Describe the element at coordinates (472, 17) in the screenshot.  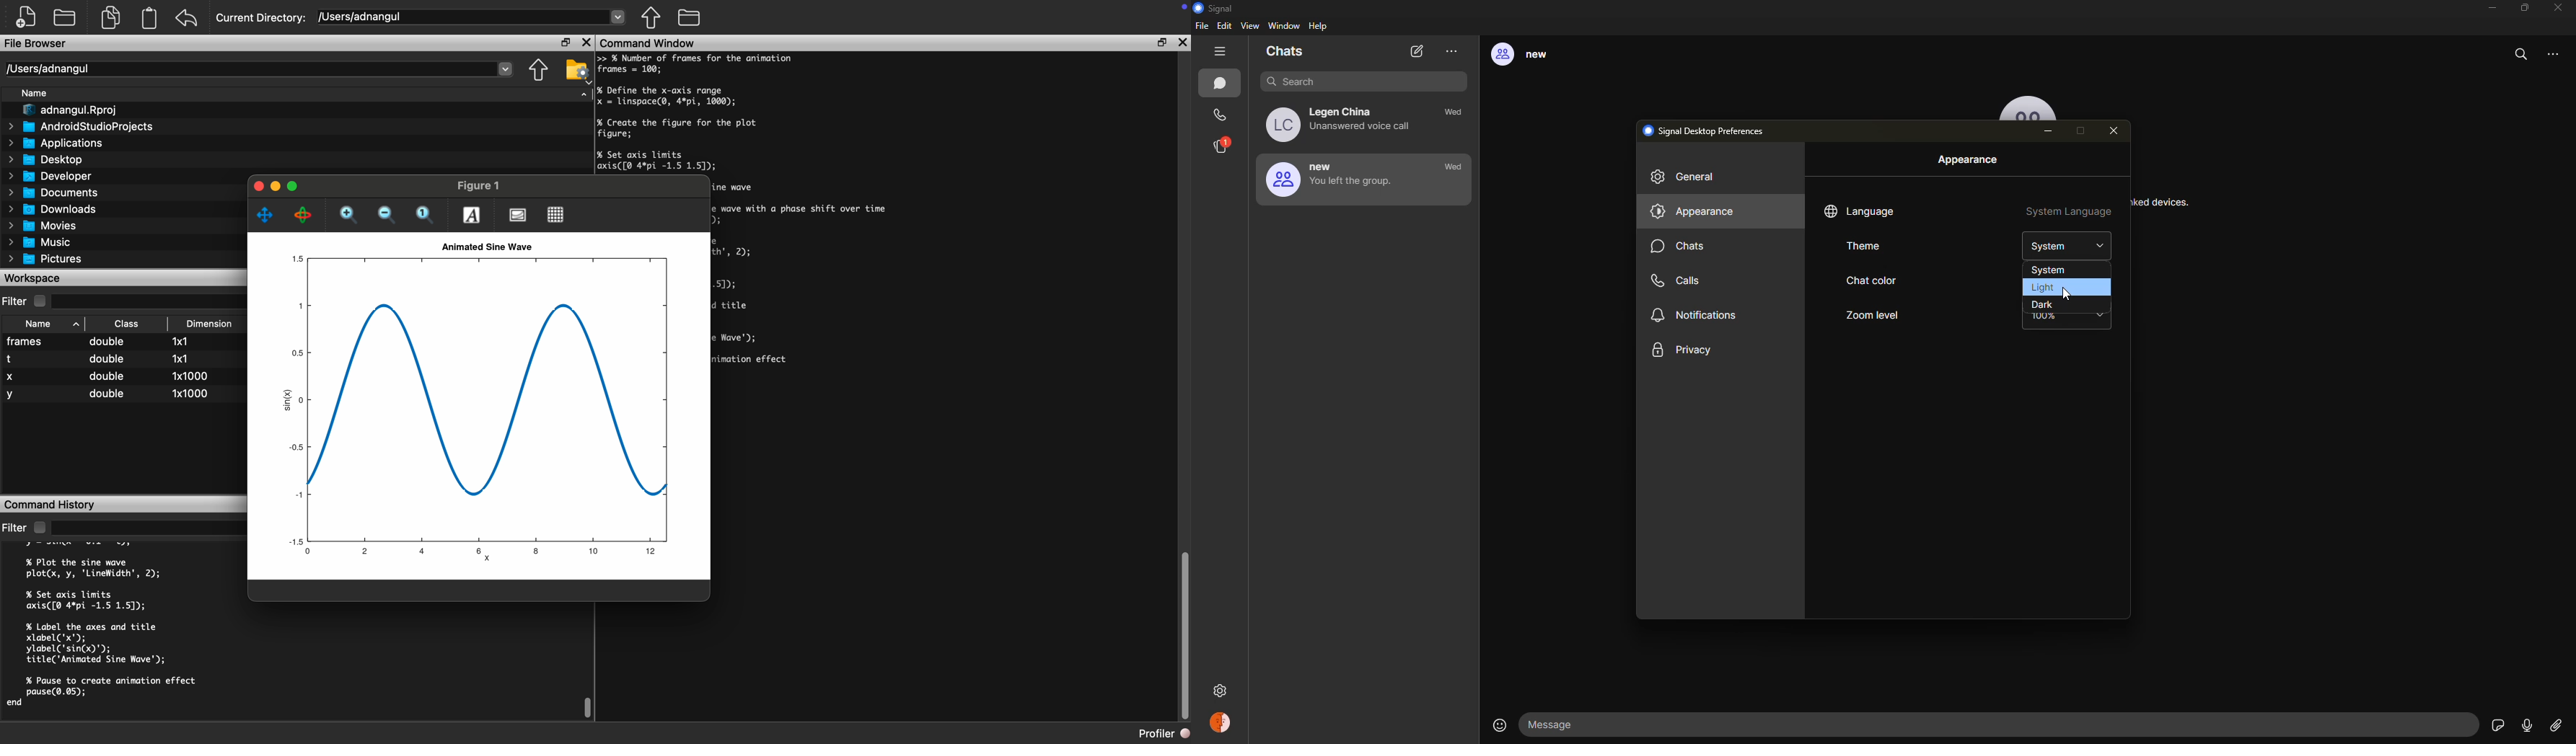
I see `/[Users/adnangul ` at that location.